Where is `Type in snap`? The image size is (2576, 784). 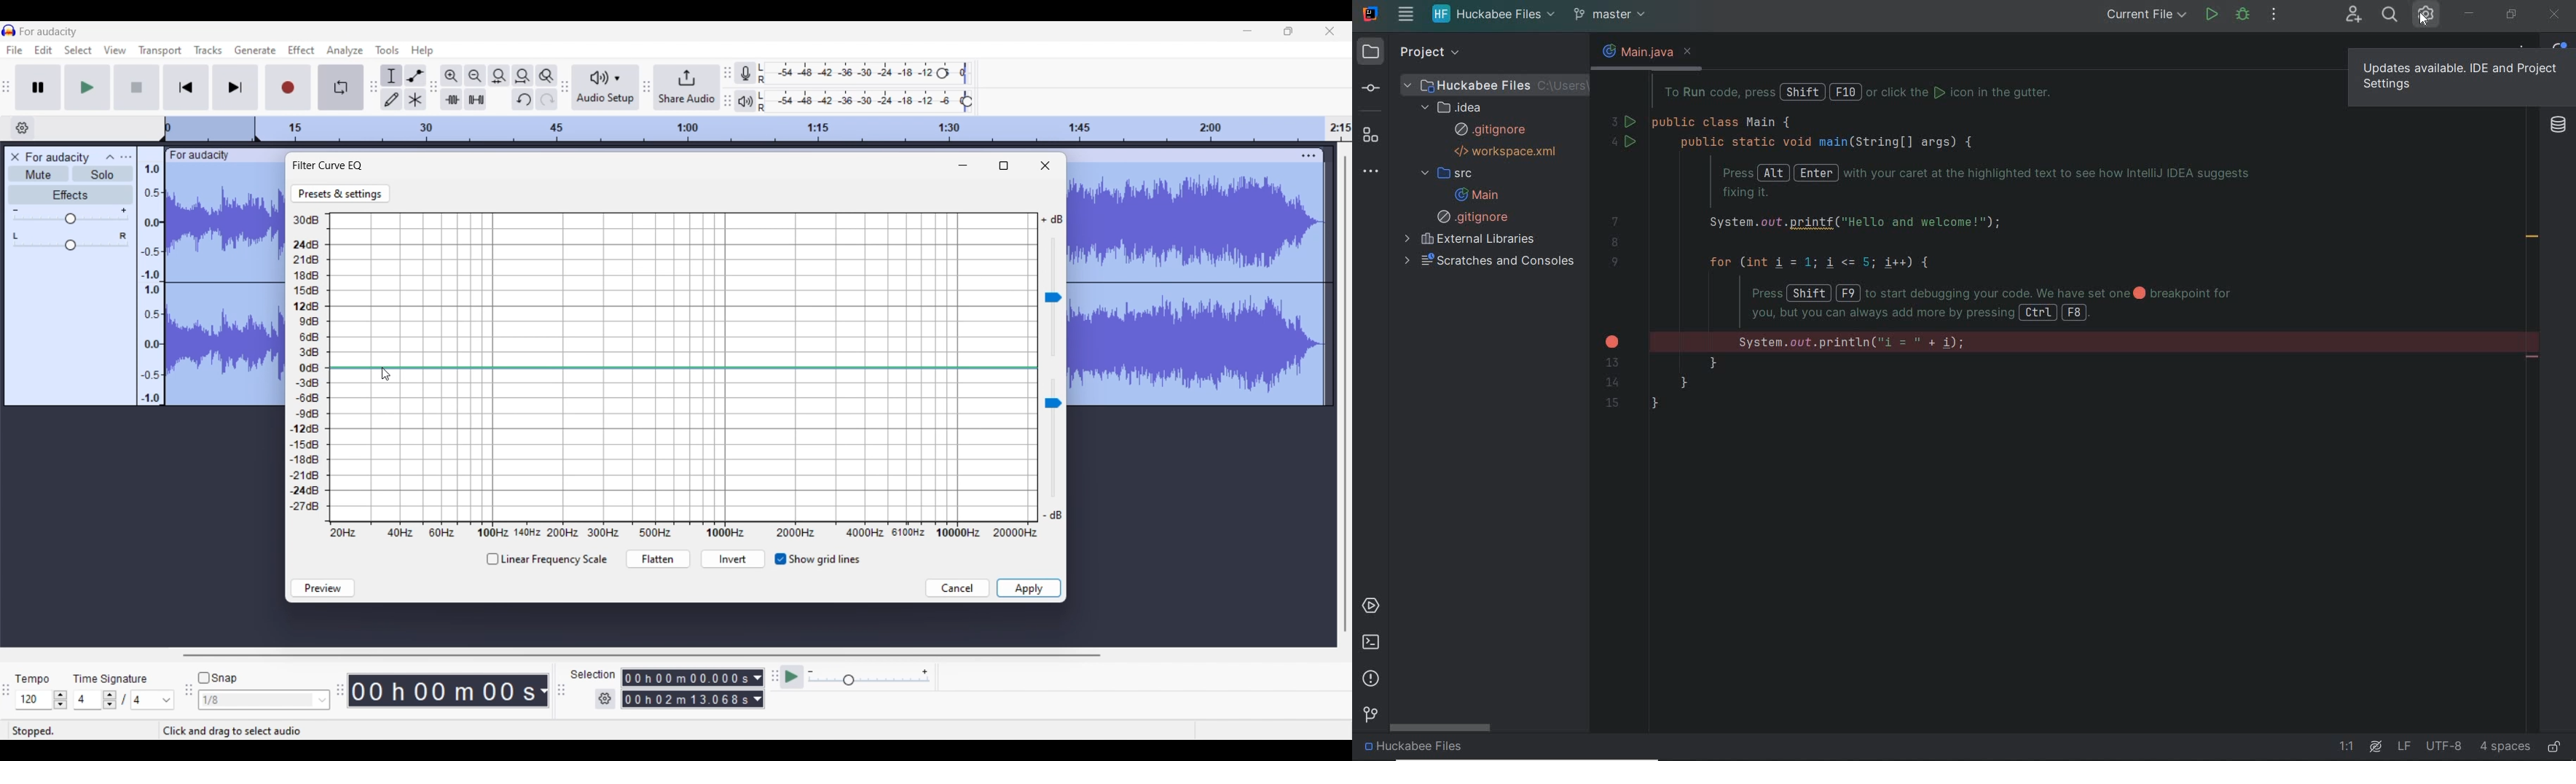
Type in snap is located at coordinates (257, 700).